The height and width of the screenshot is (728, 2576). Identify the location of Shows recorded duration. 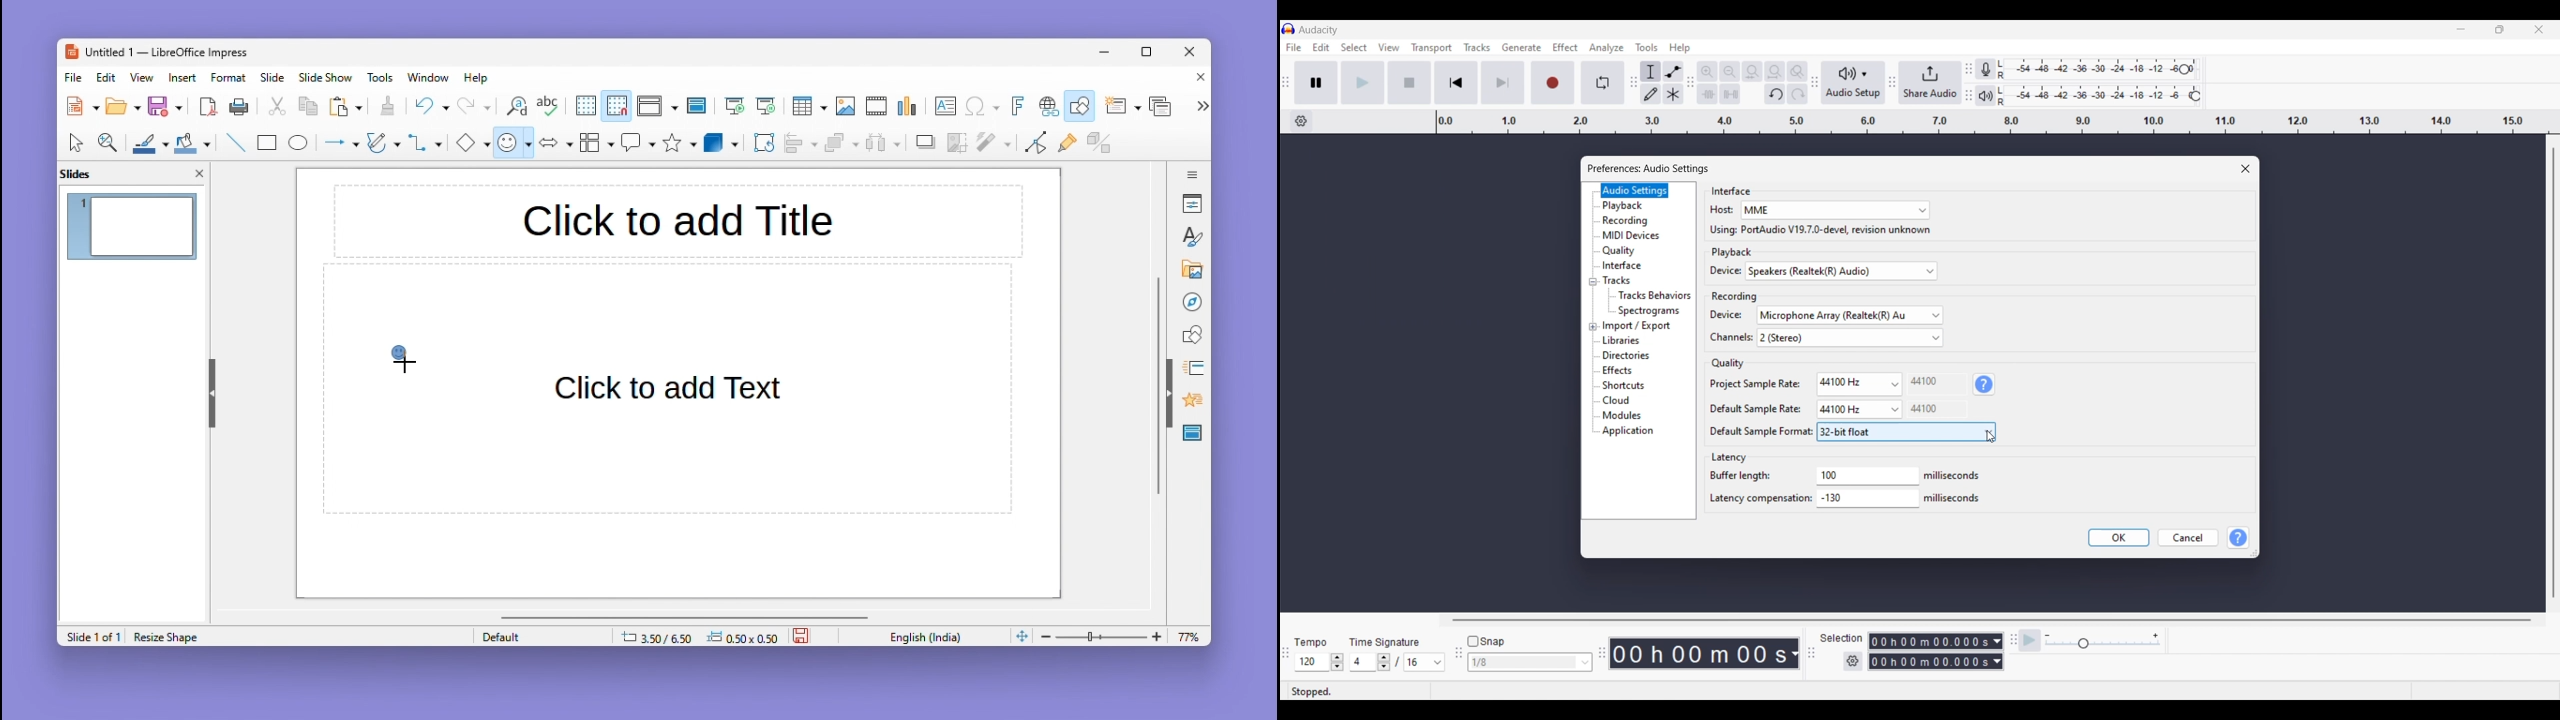
(1699, 653).